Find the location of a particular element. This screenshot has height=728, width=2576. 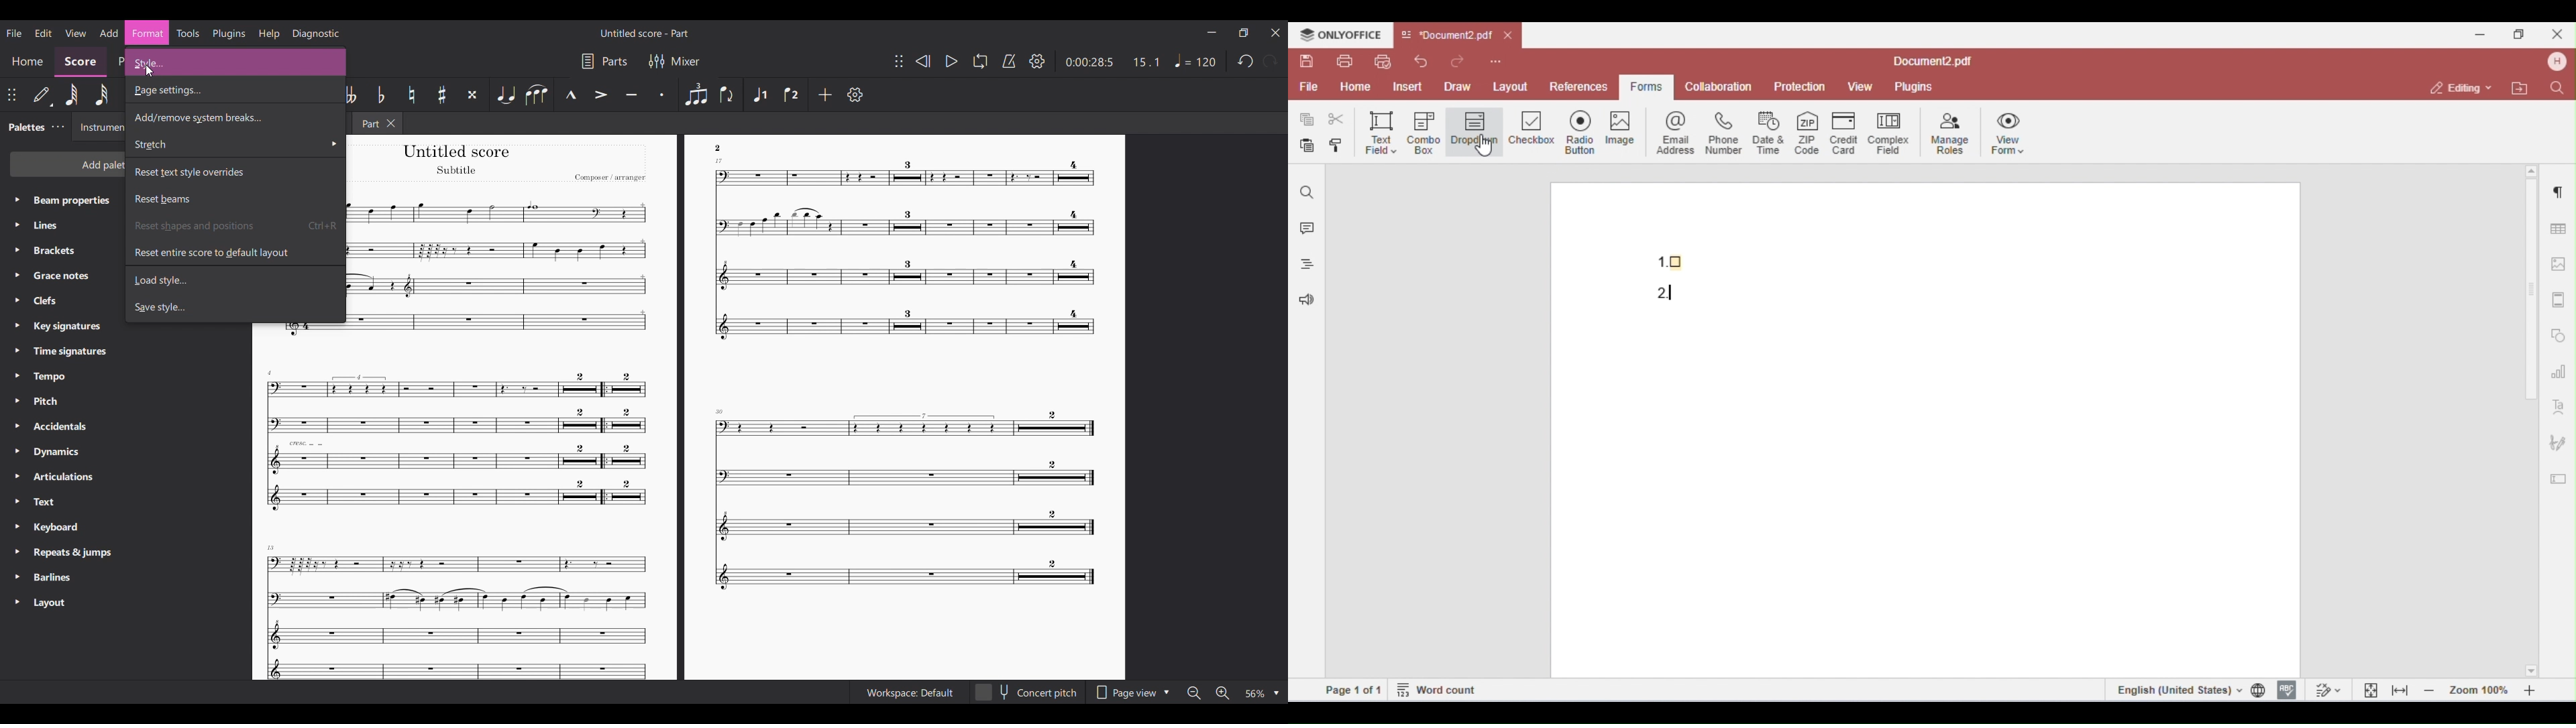

Staccato is located at coordinates (662, 95).